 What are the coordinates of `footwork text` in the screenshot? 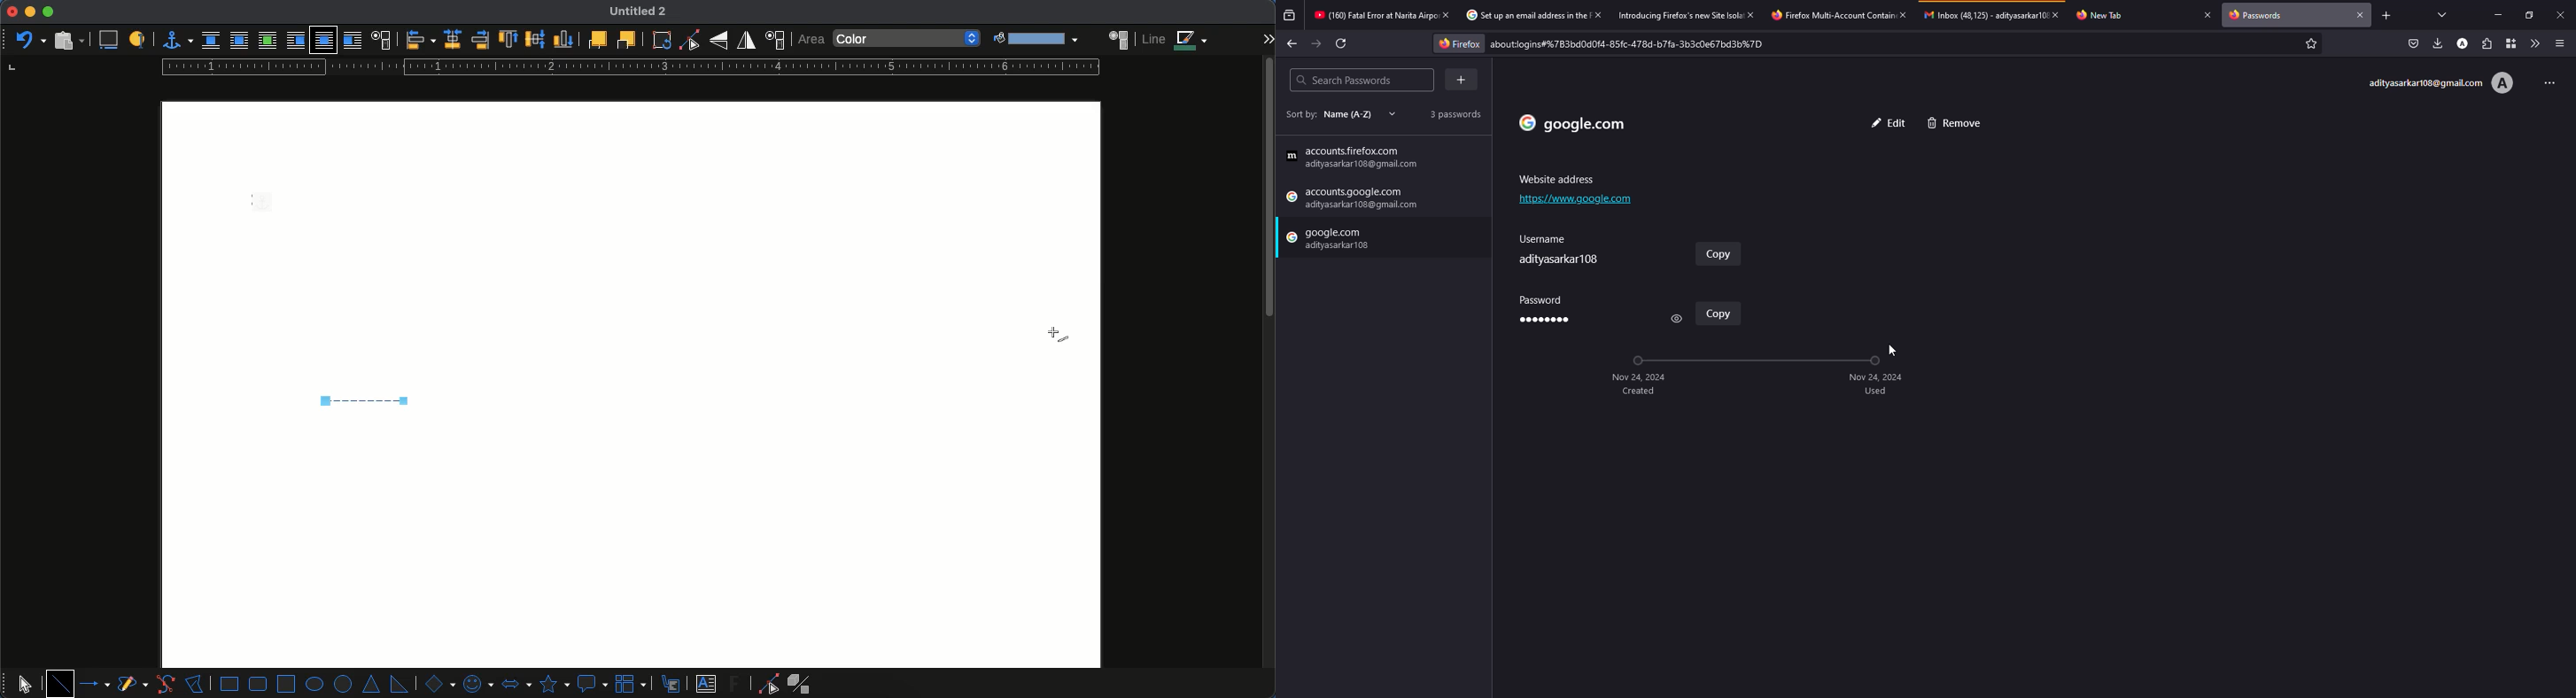 It's located at (737, 683).